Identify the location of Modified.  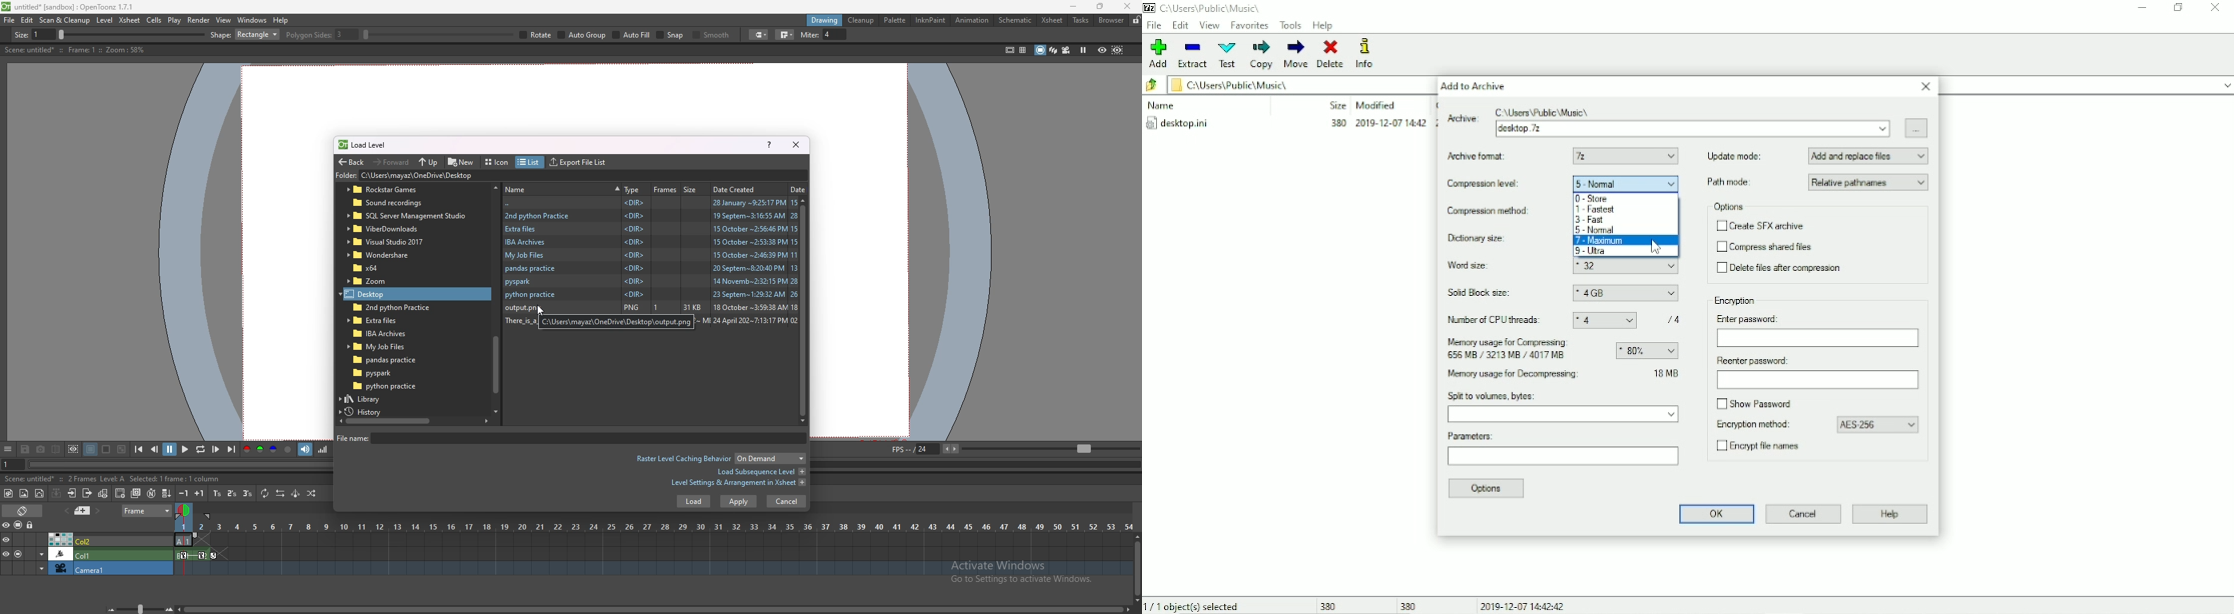
(1376, 105).